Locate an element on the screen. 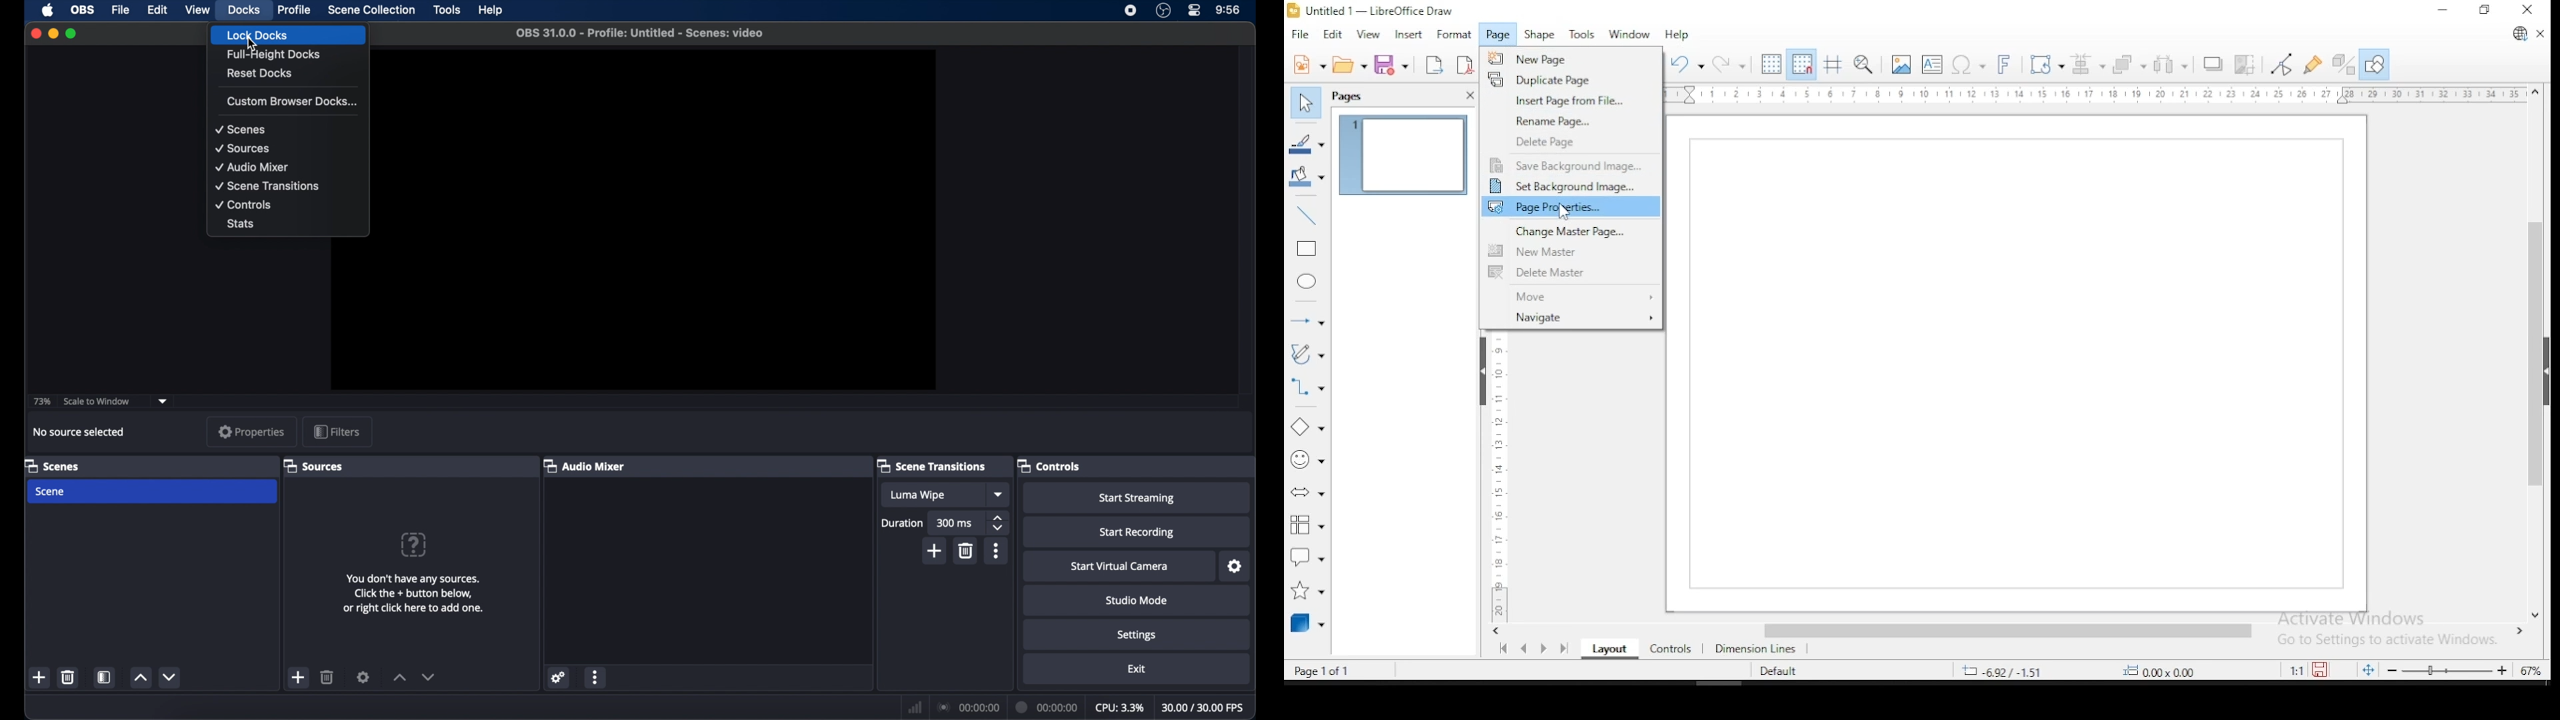 The image size is (2576, 728). exit is located at coordinates (1137, 669).